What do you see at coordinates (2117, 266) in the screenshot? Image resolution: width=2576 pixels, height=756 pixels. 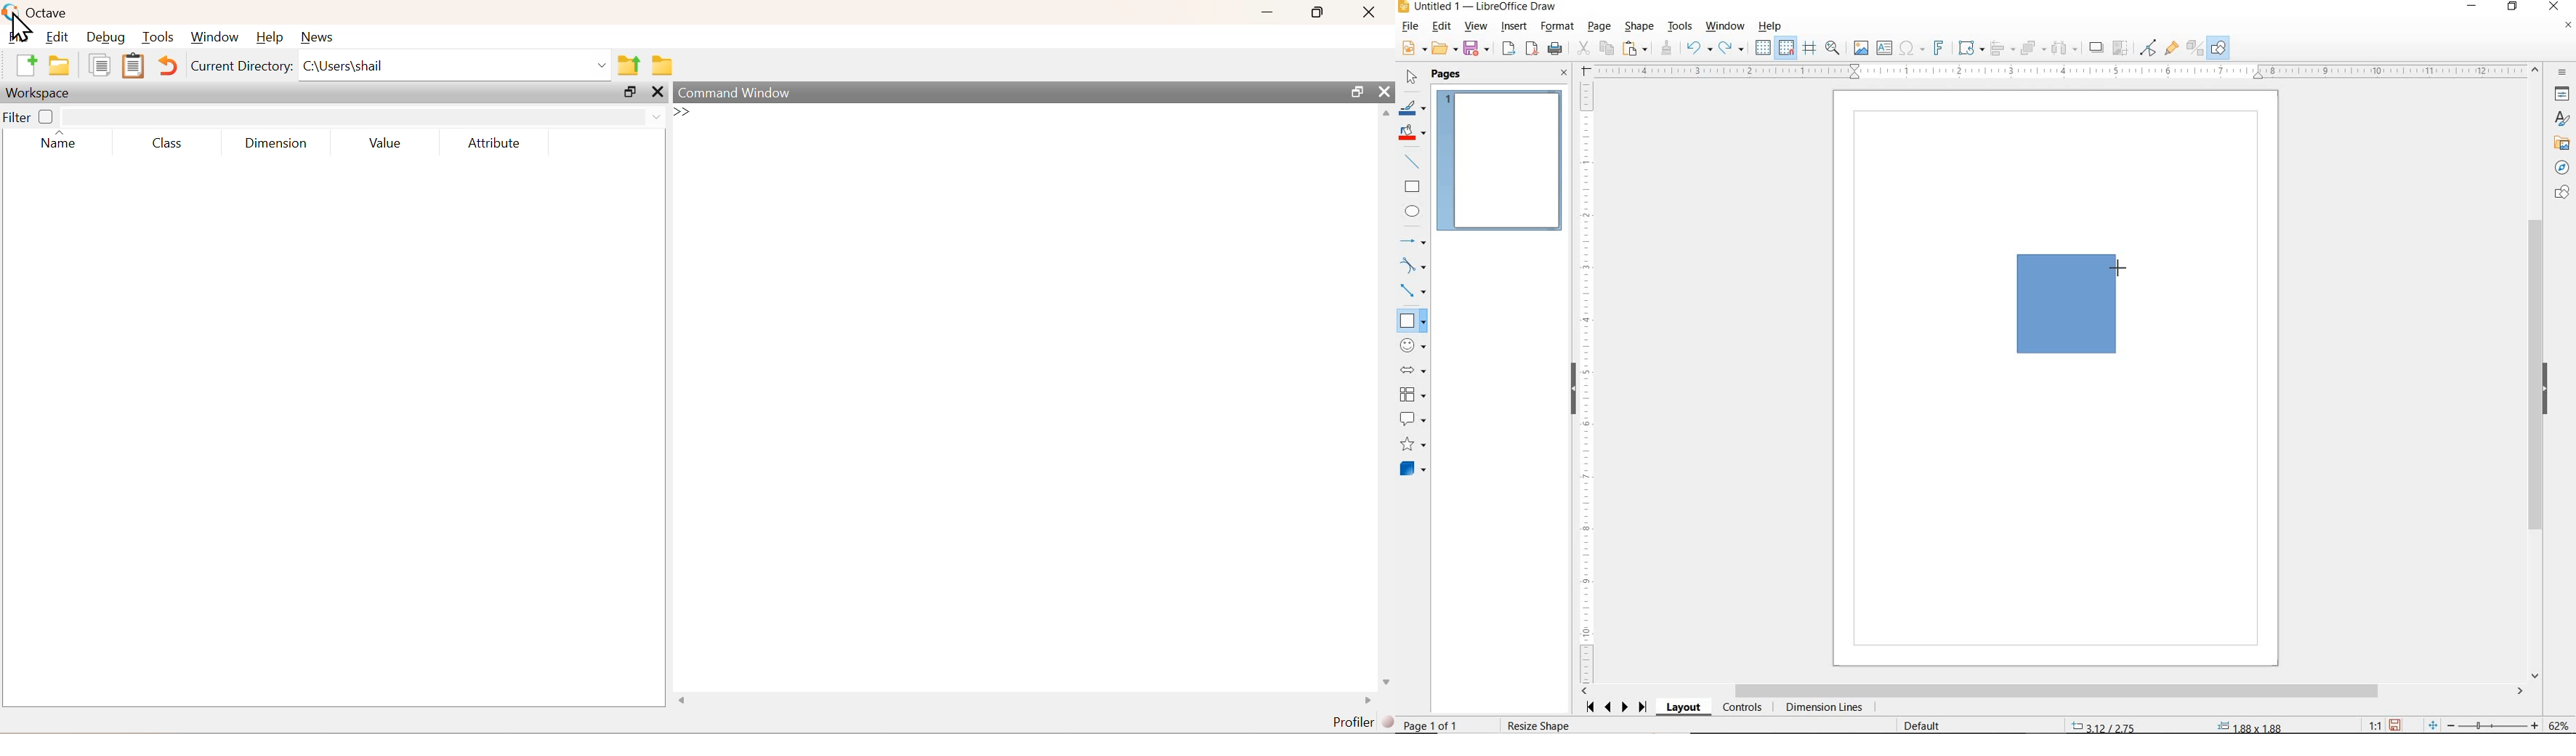 I see `` at bounding box center [2117, 266].